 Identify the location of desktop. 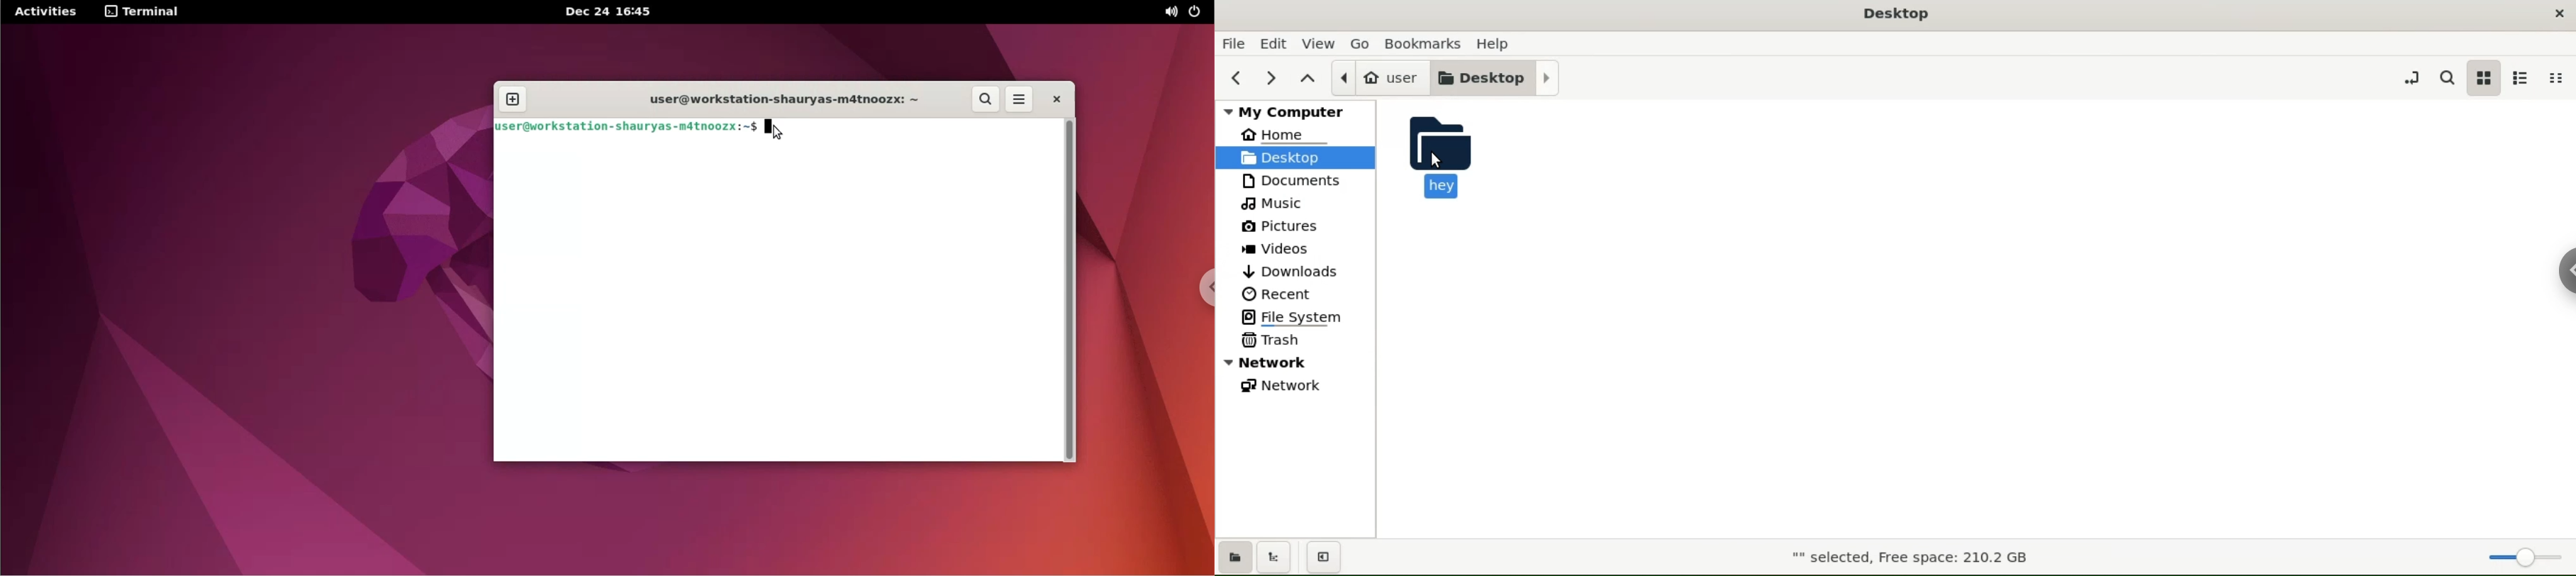
(1498, 77).